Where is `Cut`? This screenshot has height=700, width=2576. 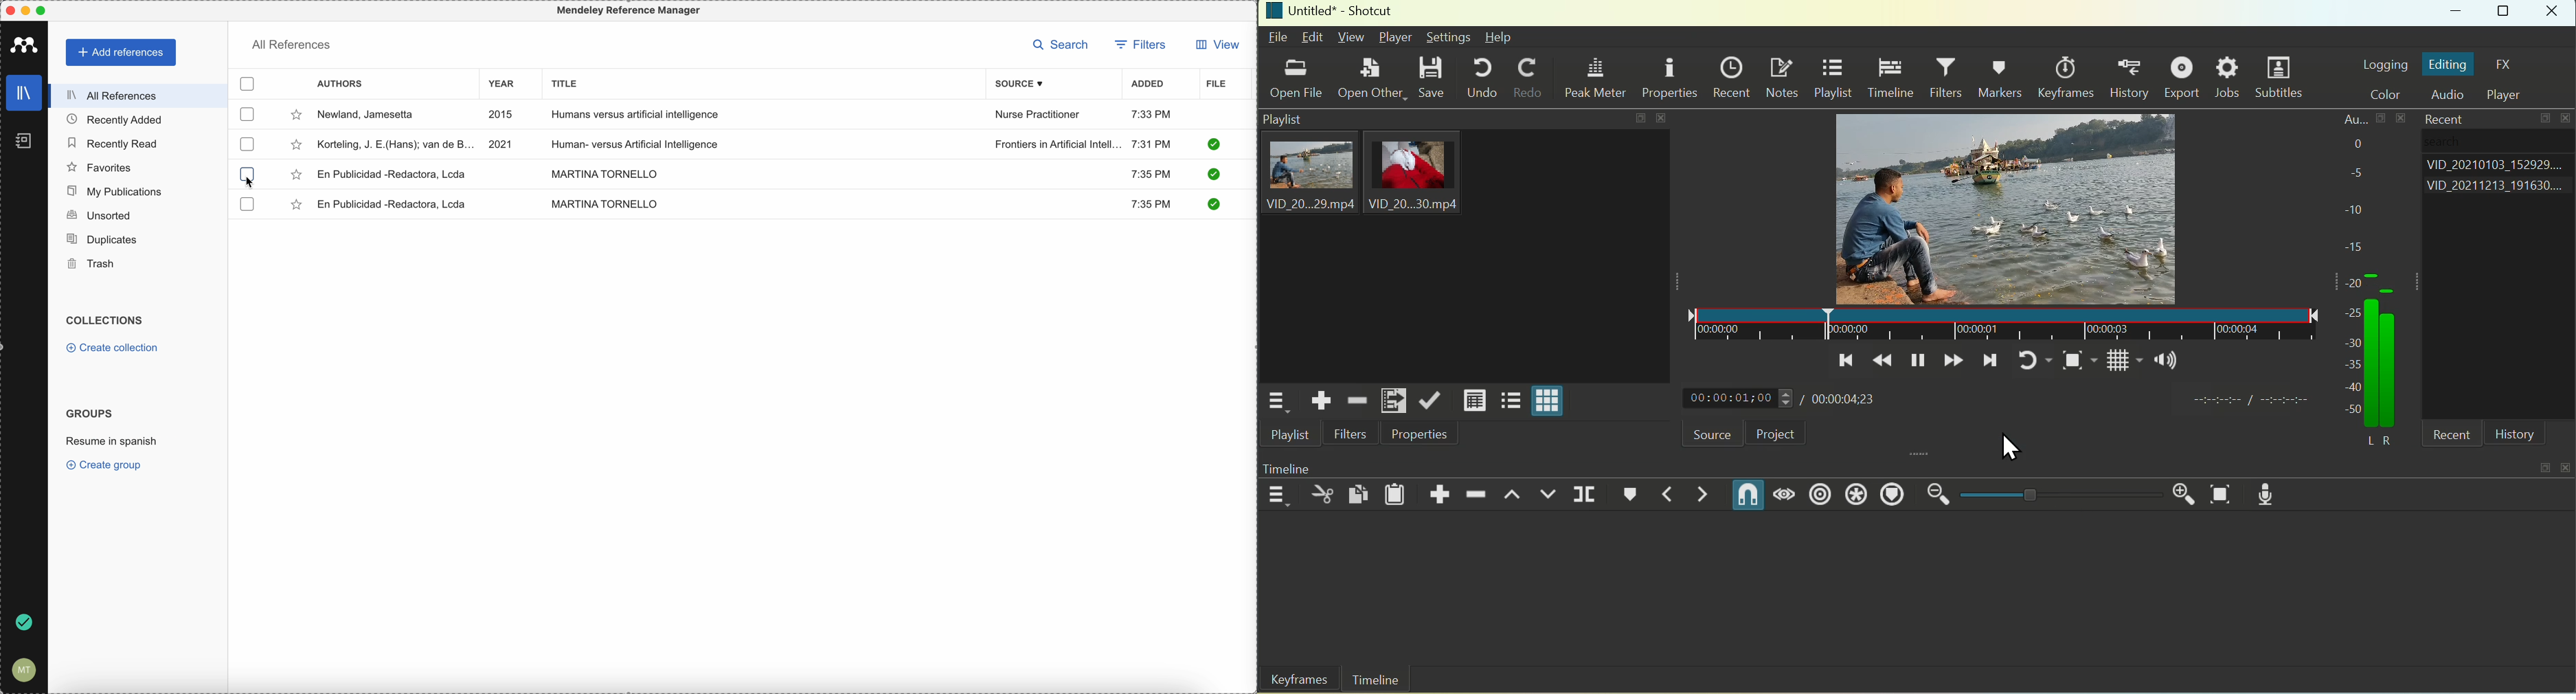
Cut is located at coordinates (1322, 495).